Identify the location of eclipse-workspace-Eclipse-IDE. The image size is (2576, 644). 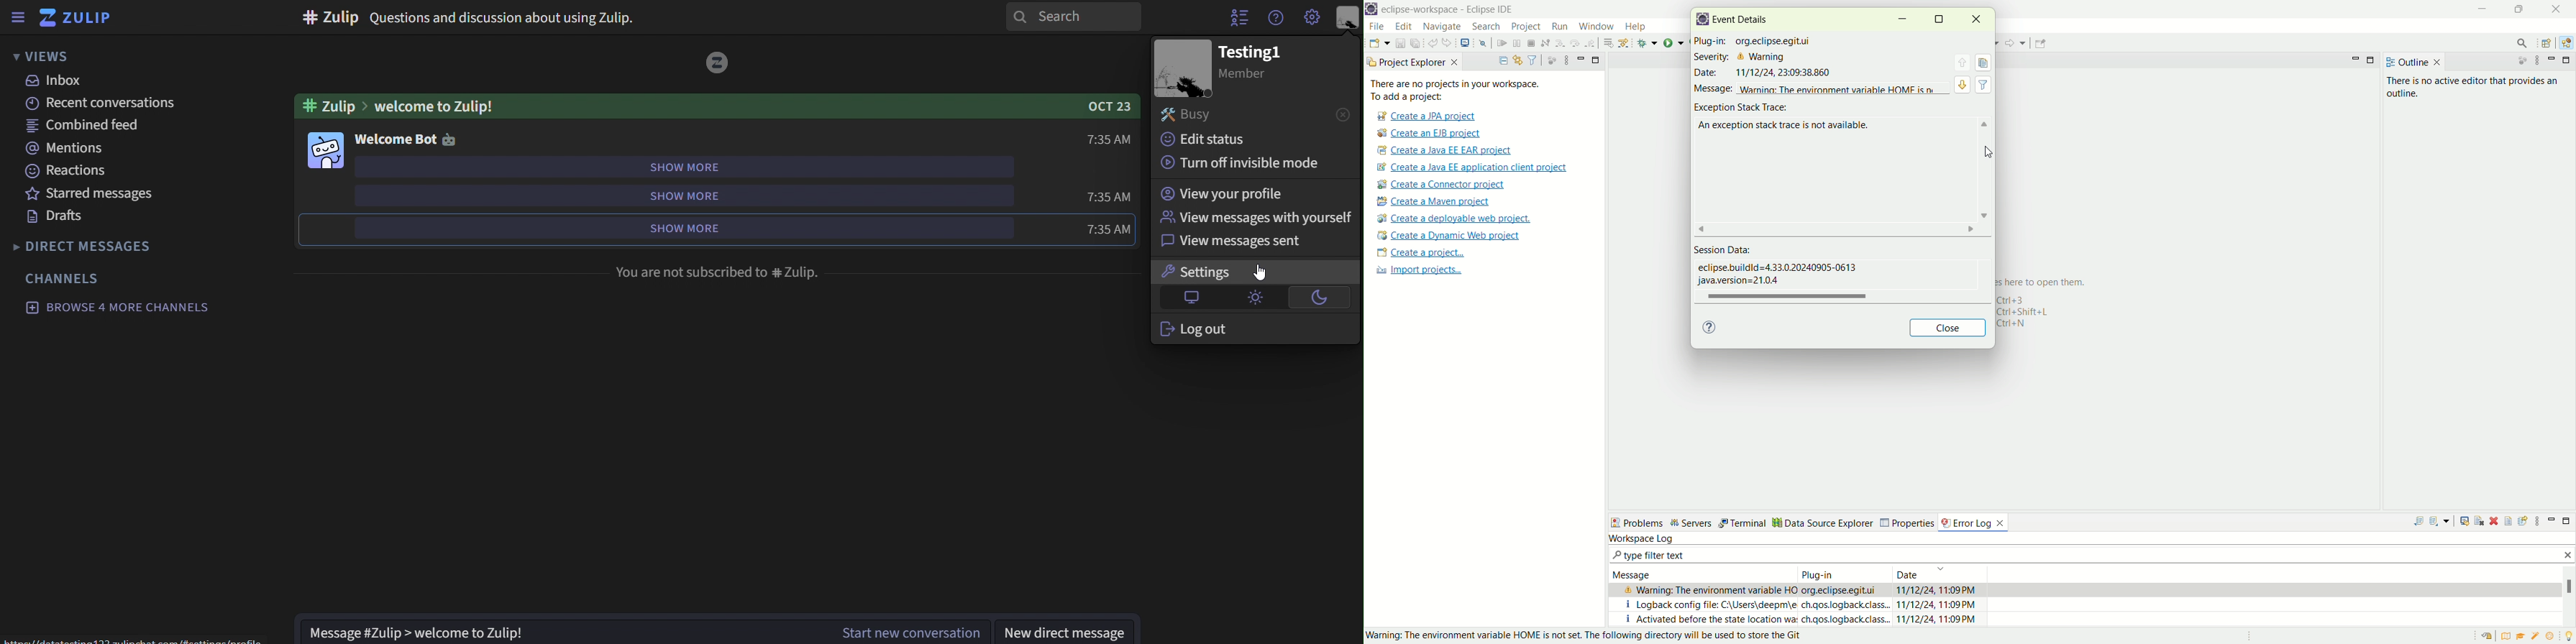
(1453, 13).